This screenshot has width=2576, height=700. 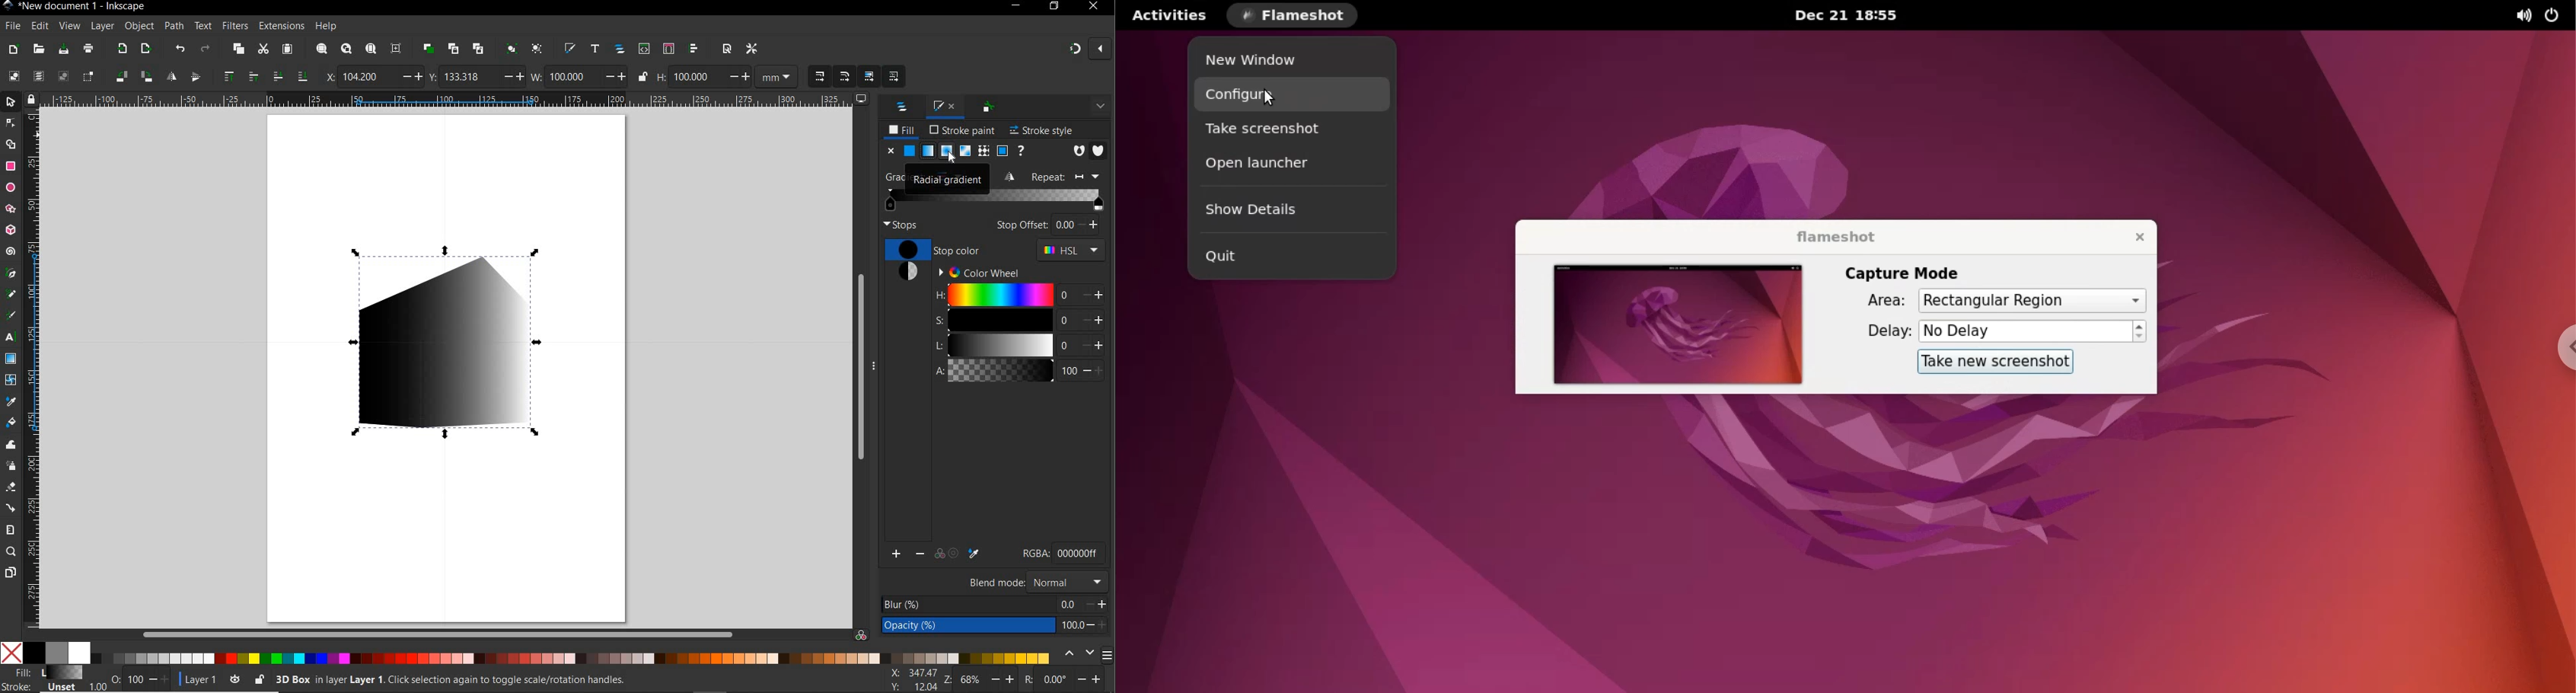 What do you see at coordinates (1034, 552) in the screenshot?
I see `RGBA:` at bounding box center [1034, 552].